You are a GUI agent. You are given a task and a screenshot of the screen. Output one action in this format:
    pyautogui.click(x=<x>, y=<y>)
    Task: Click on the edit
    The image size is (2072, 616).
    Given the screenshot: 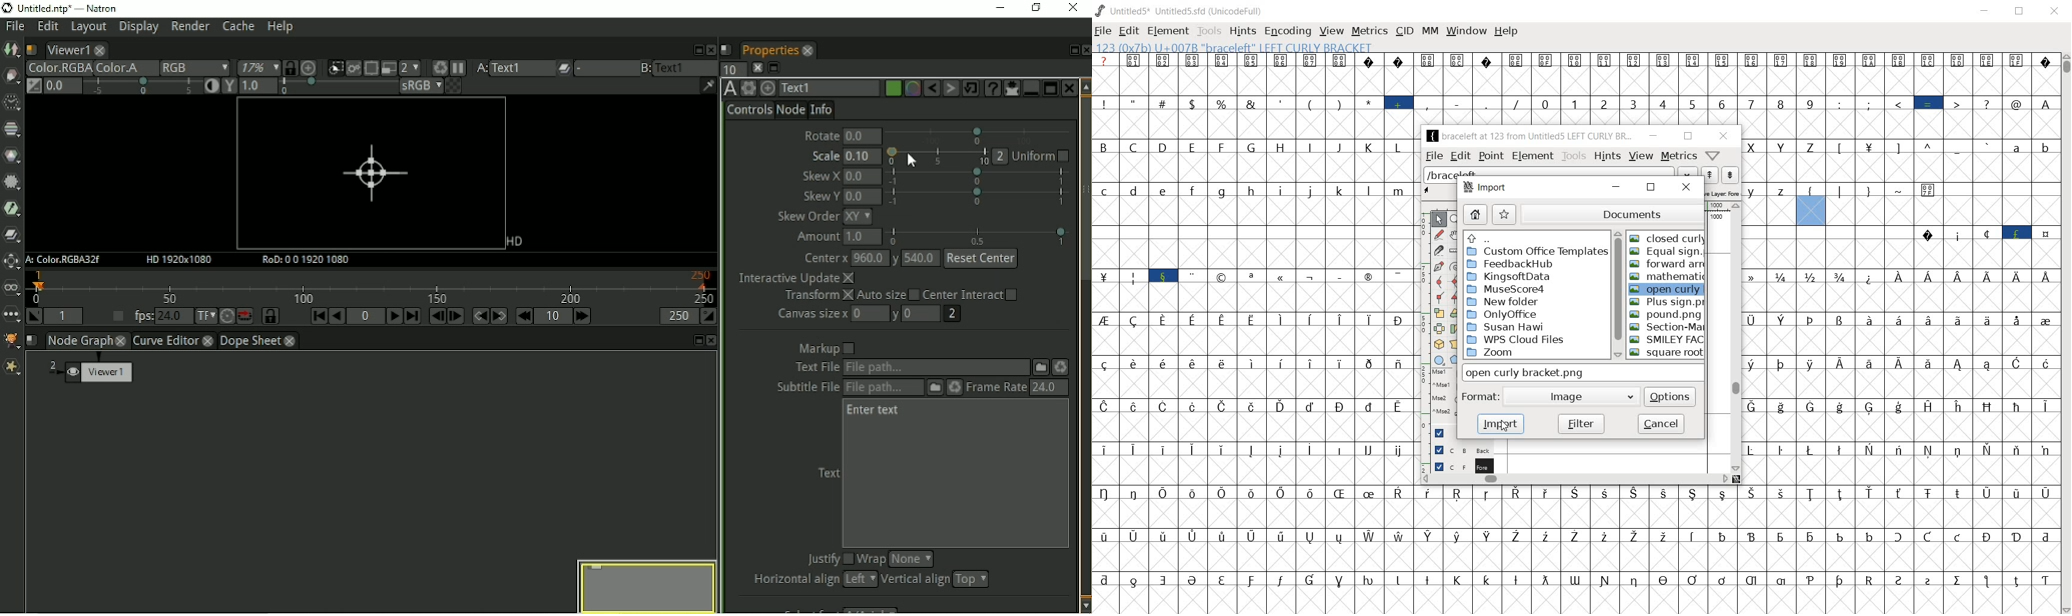 What is the action you would take?
    pyautogui.click(x=1128, y=32)
    